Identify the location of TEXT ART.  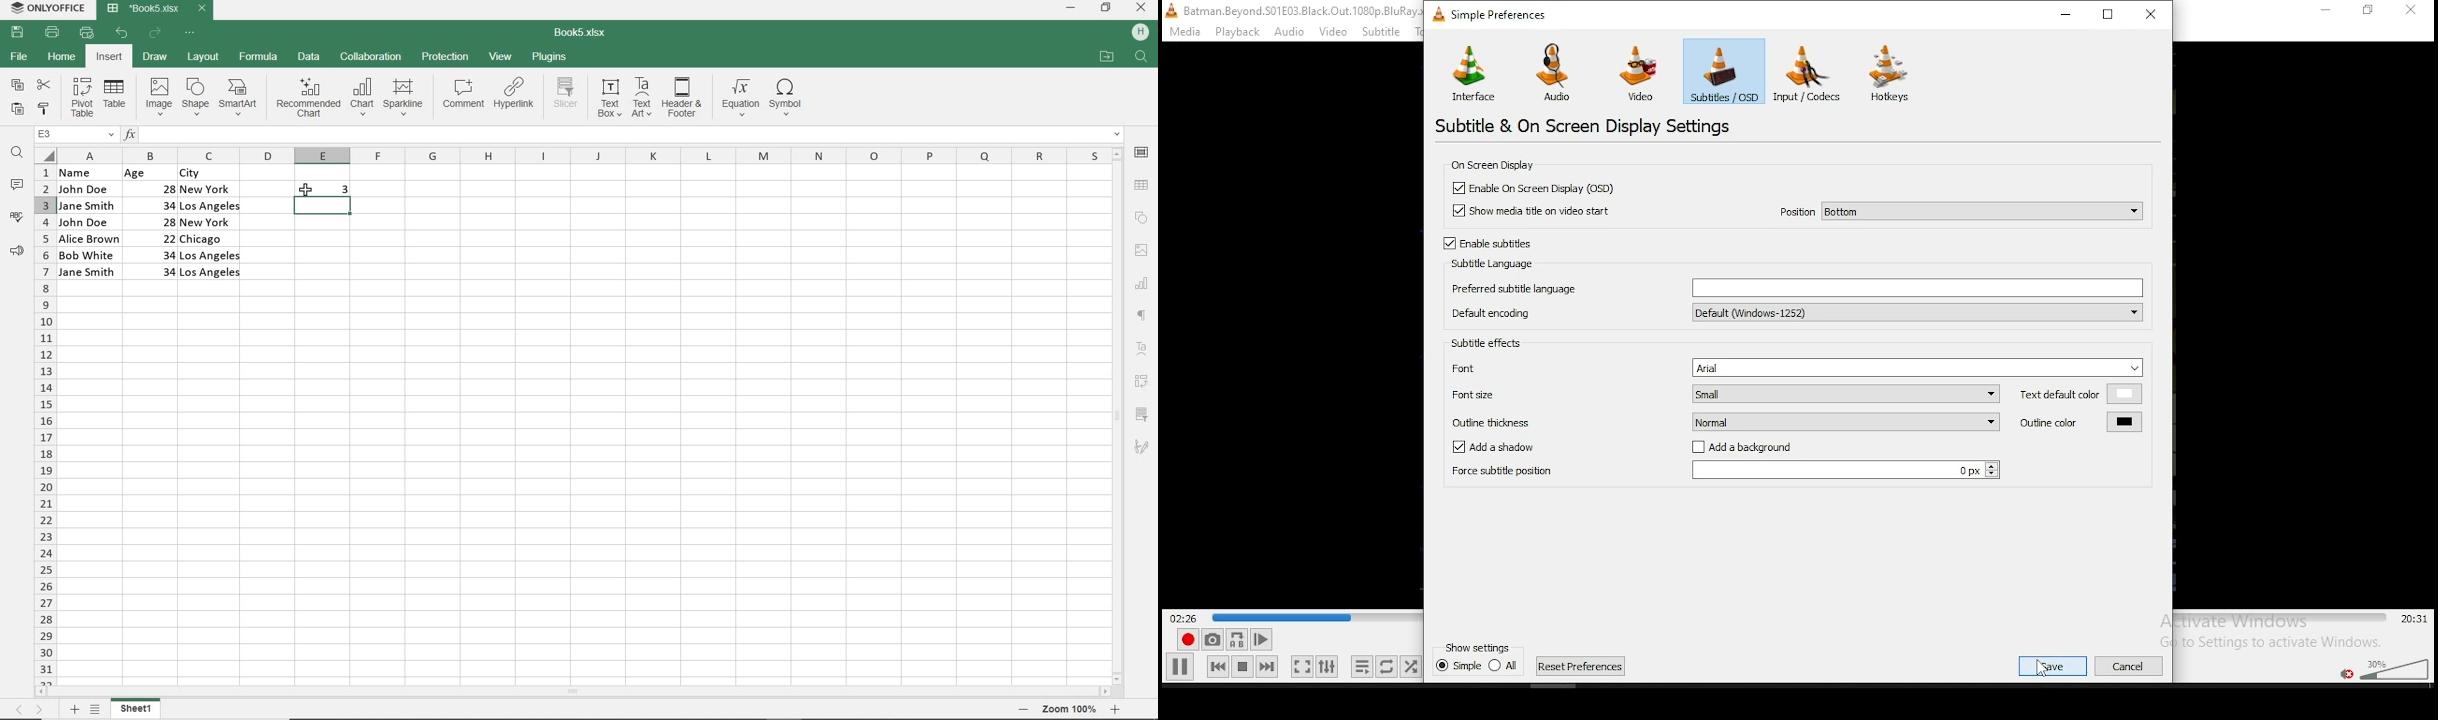
(1143, 346).